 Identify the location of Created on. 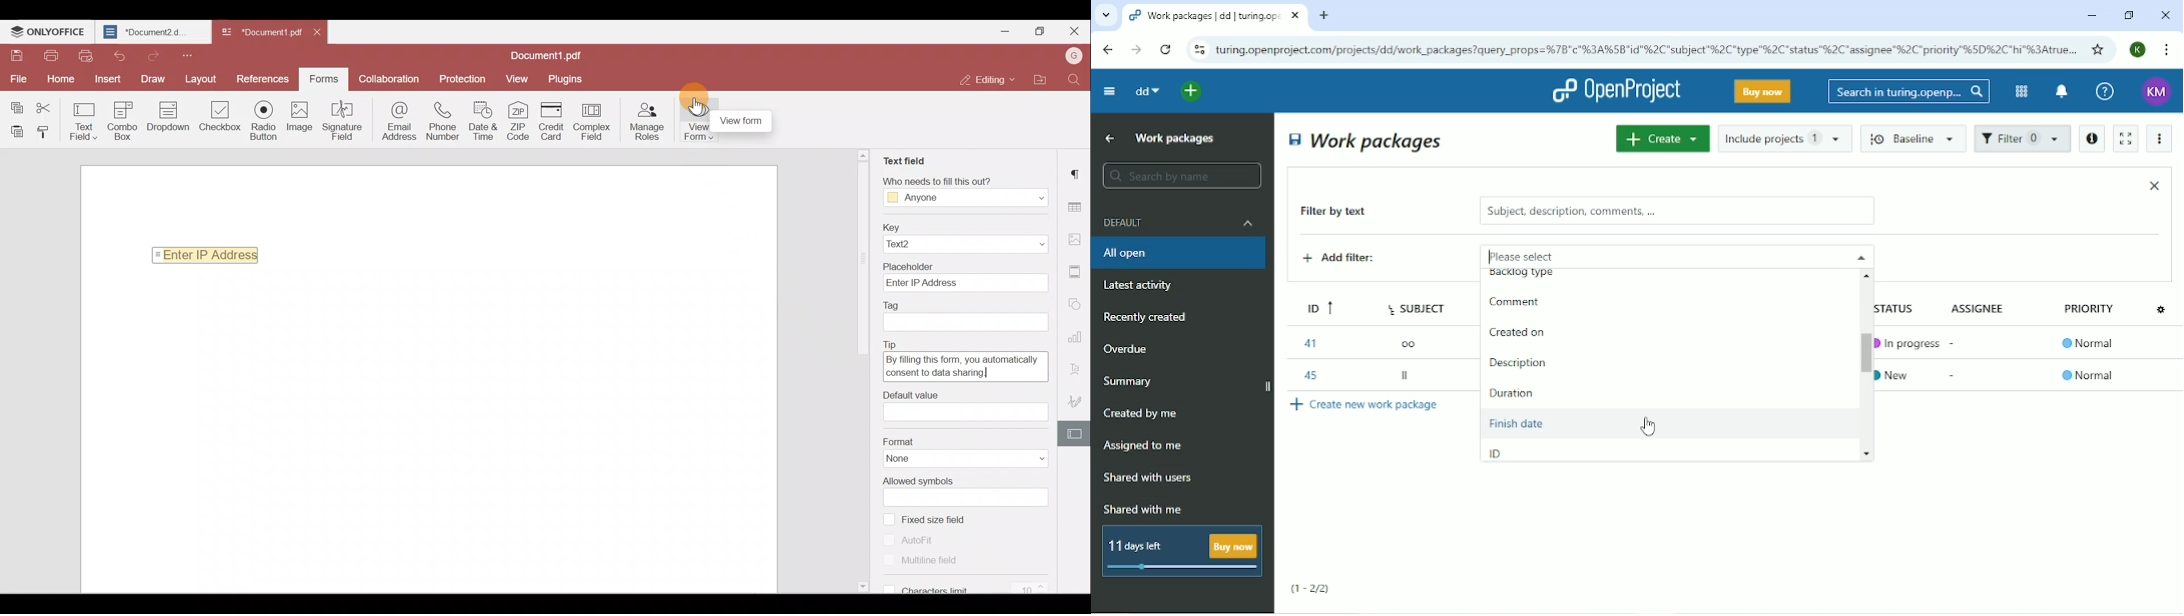
(1518, 335).